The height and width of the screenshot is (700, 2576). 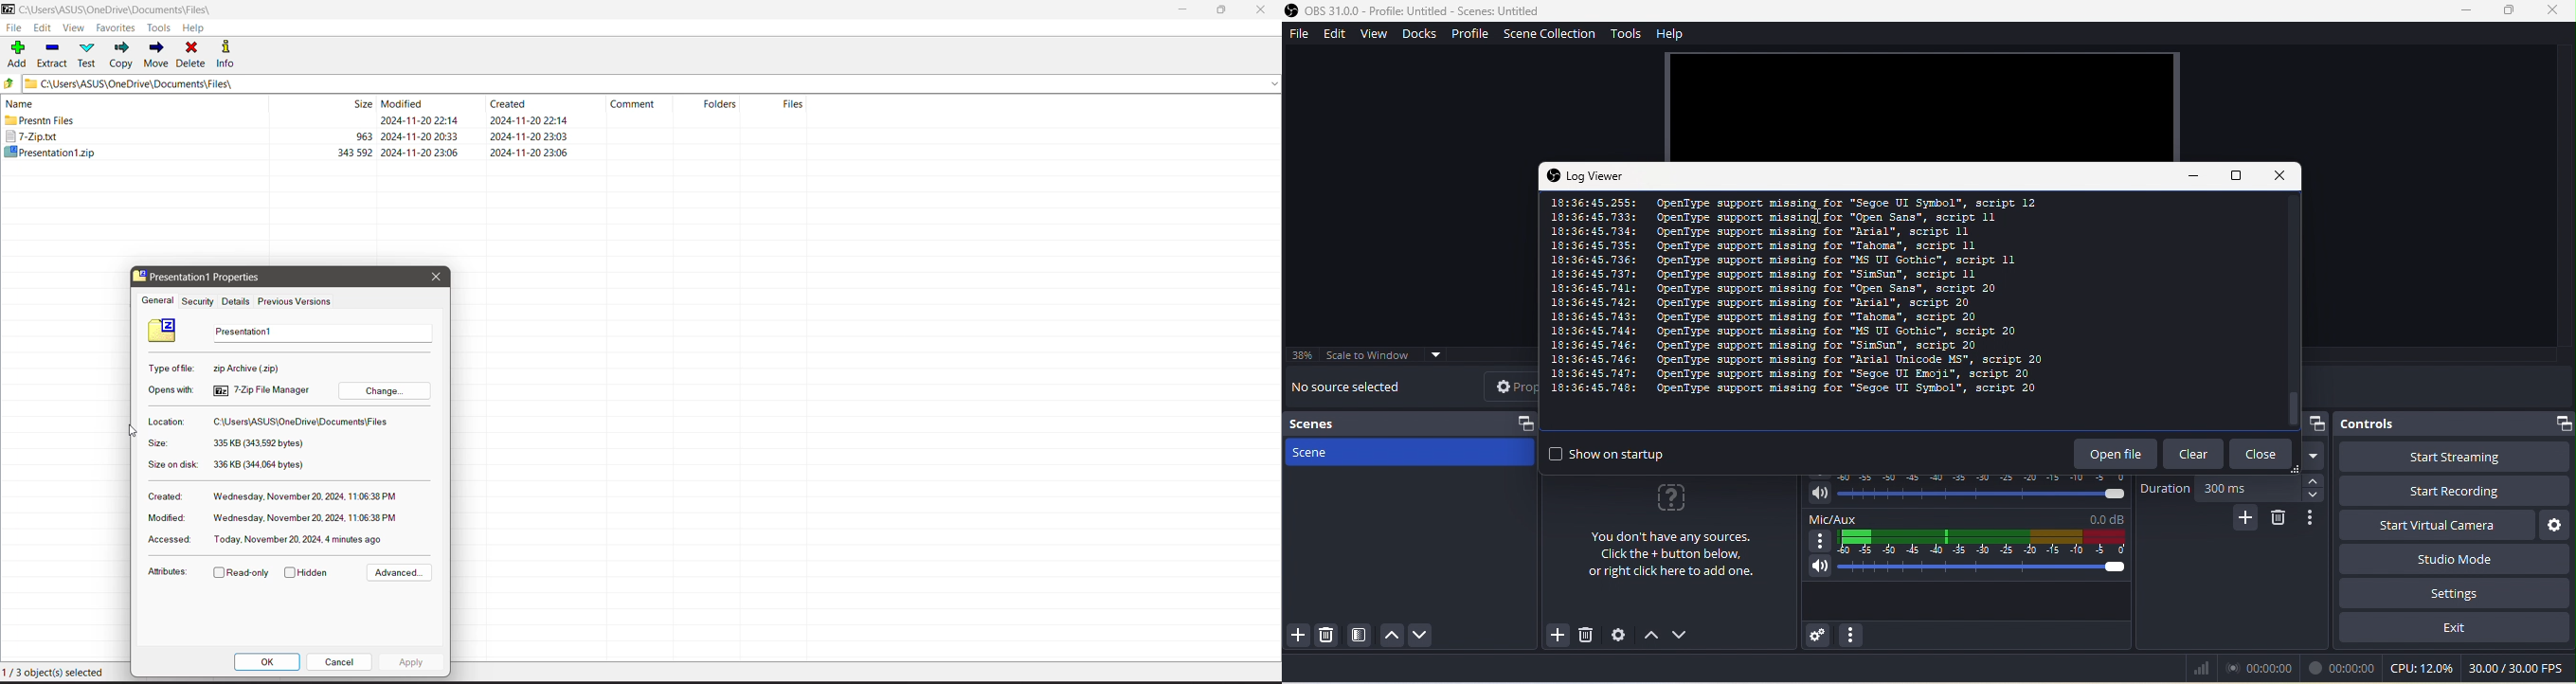 What do you see at coordinates (1301, 34) in the screenshot?
I see `file` at bounding box center [1301, 34].